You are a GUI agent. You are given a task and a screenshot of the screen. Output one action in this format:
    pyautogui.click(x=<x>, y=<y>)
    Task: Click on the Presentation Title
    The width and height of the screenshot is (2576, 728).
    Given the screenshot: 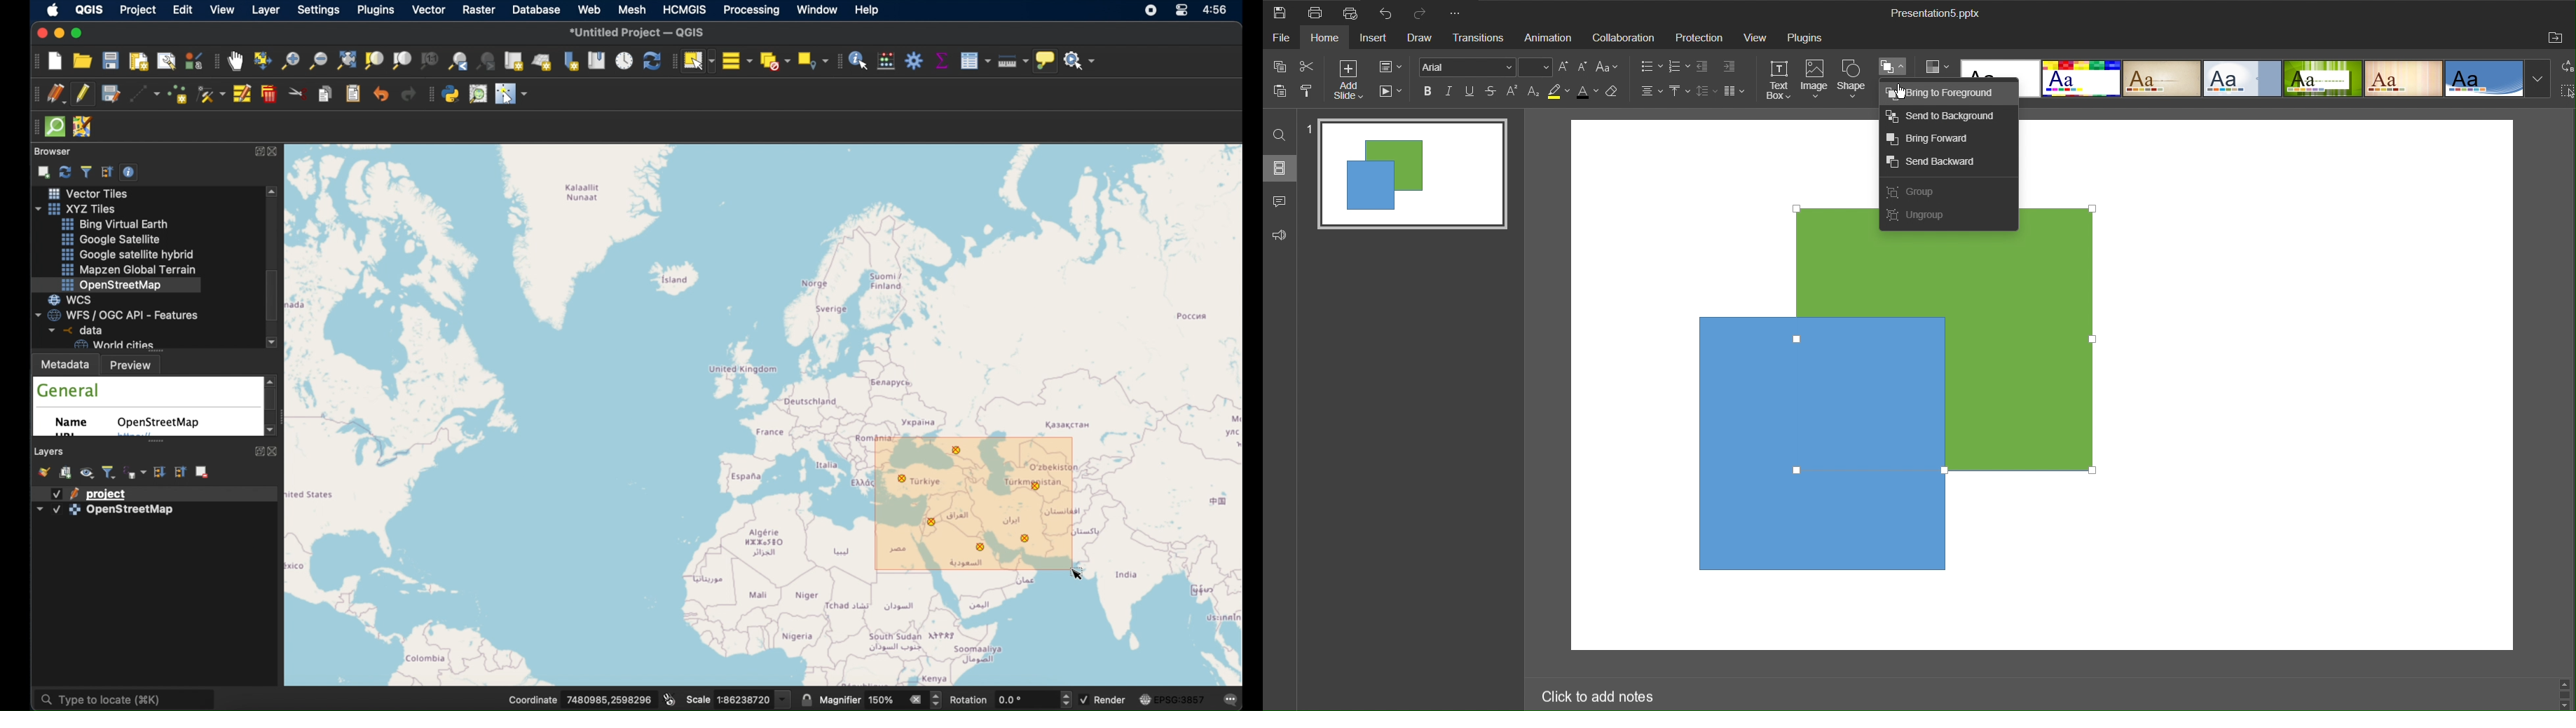 What is the action you would take?
    pyautogui.click(x=1935, y=14)
    